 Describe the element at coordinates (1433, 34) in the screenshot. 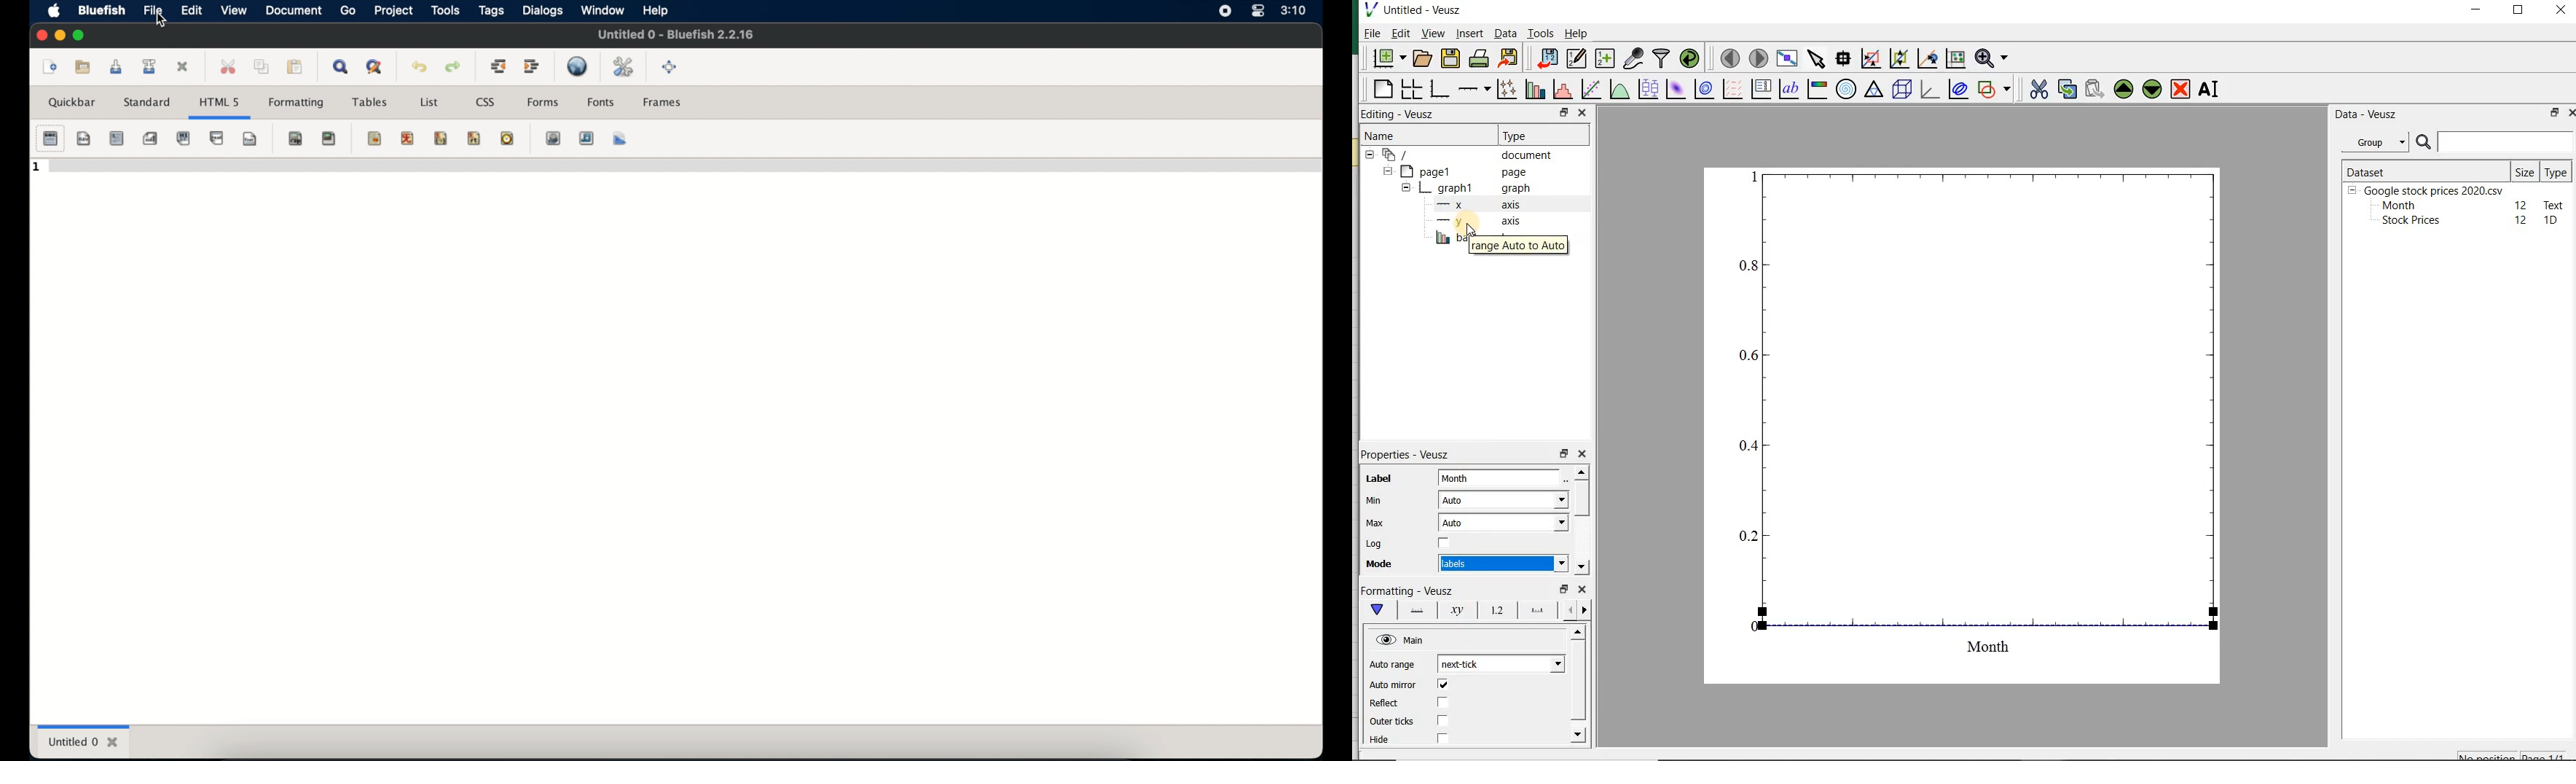

I see `view` at that location.